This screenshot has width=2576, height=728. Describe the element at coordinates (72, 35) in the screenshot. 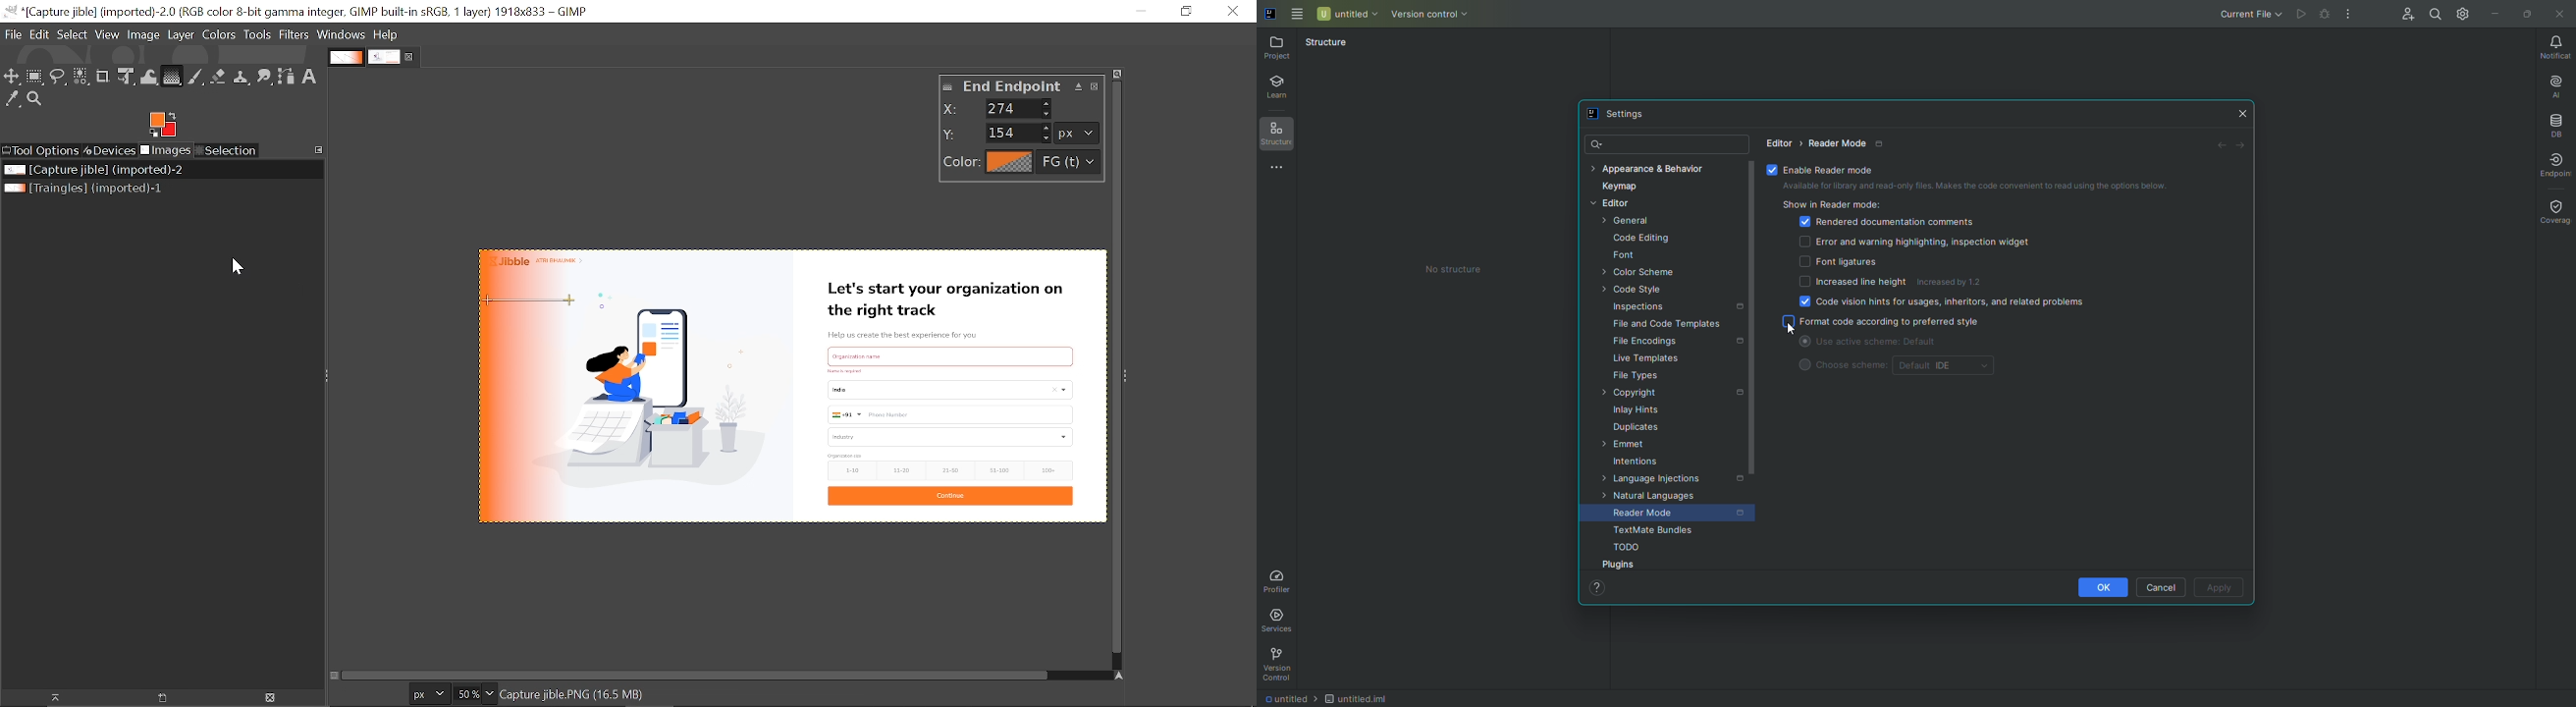

I see `Select` at that location.